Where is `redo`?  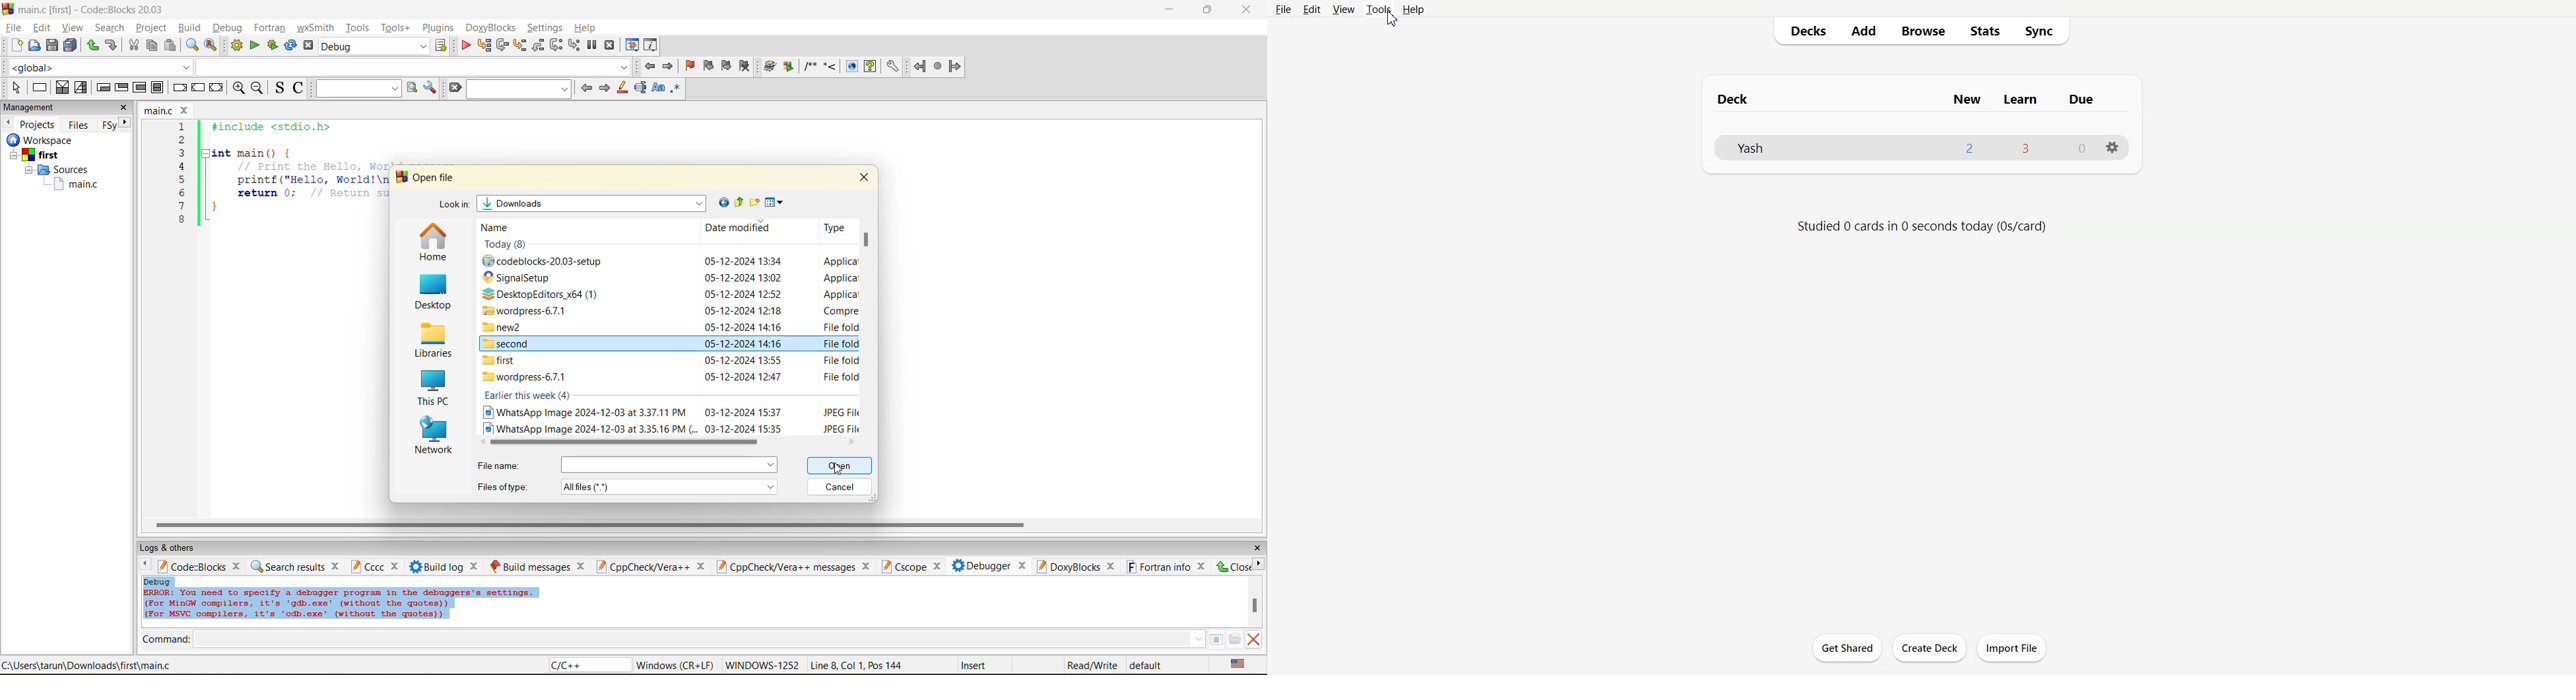
redo is located at coordinates (92, 46).